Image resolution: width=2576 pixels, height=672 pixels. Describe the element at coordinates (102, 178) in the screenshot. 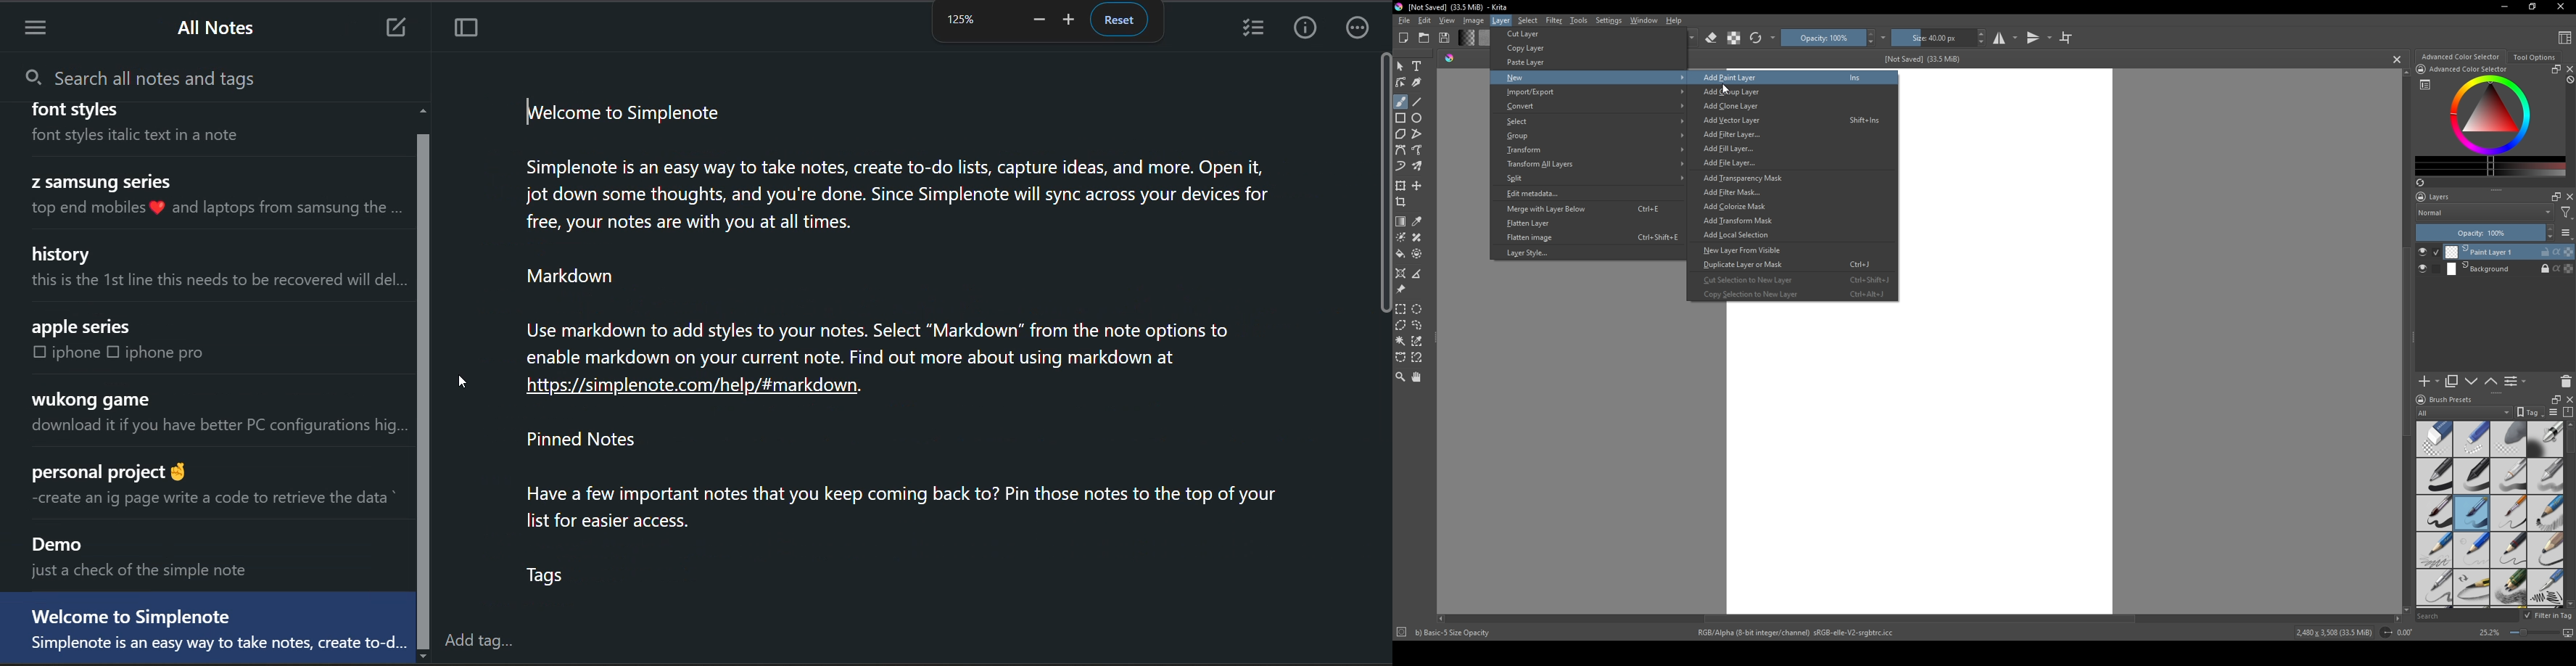

I see `Z samsung series` at that location.